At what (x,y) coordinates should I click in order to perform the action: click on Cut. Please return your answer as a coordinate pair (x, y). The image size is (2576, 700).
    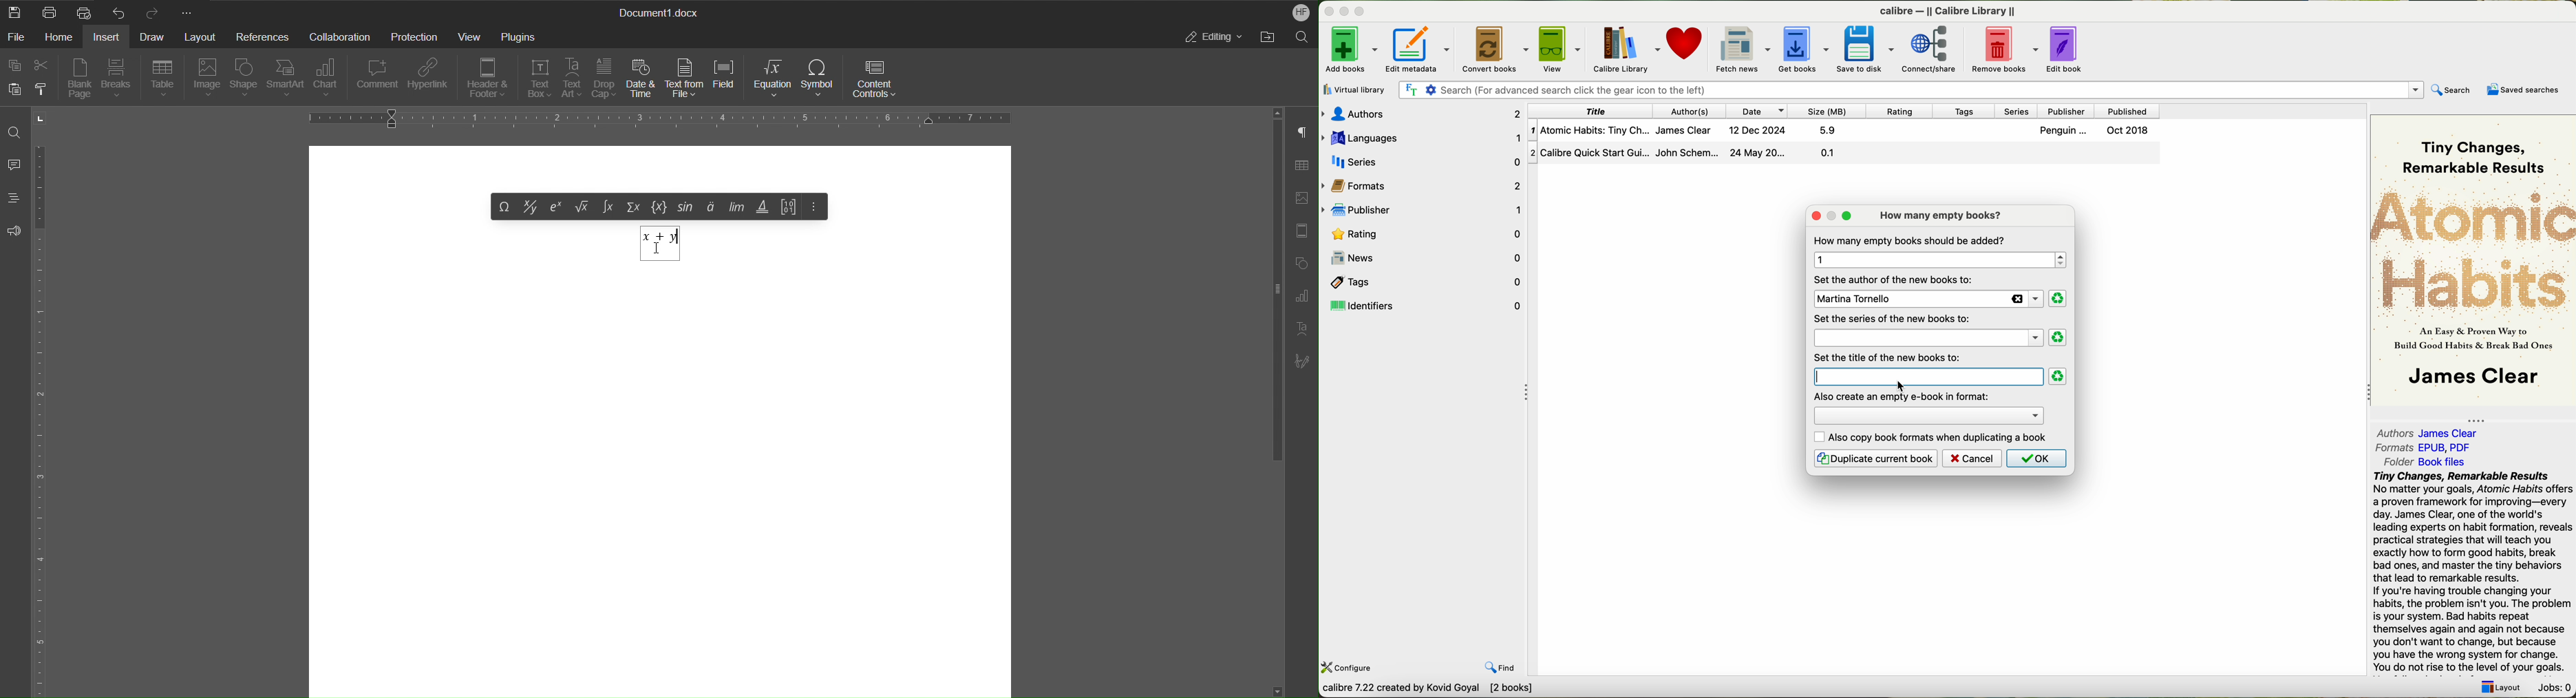
    Looking at the image, I should click on (42, 65).